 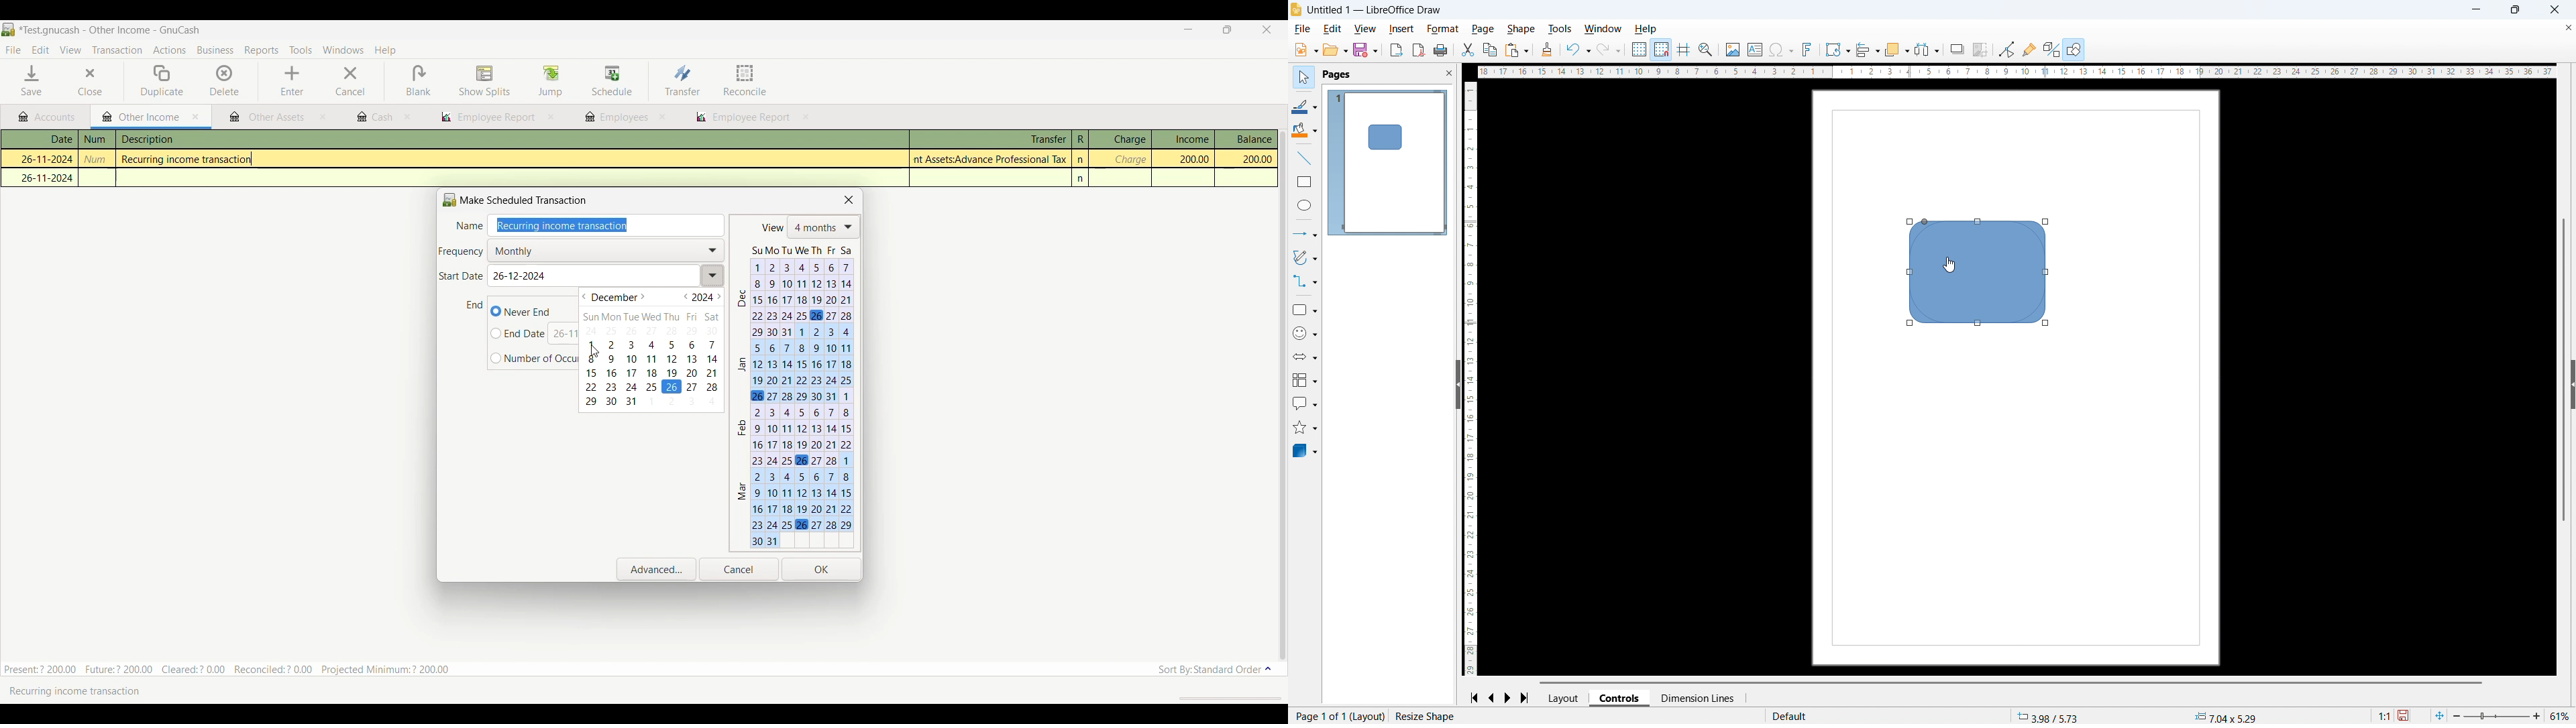 I want to click on Default, so click(x=1792, y=716).